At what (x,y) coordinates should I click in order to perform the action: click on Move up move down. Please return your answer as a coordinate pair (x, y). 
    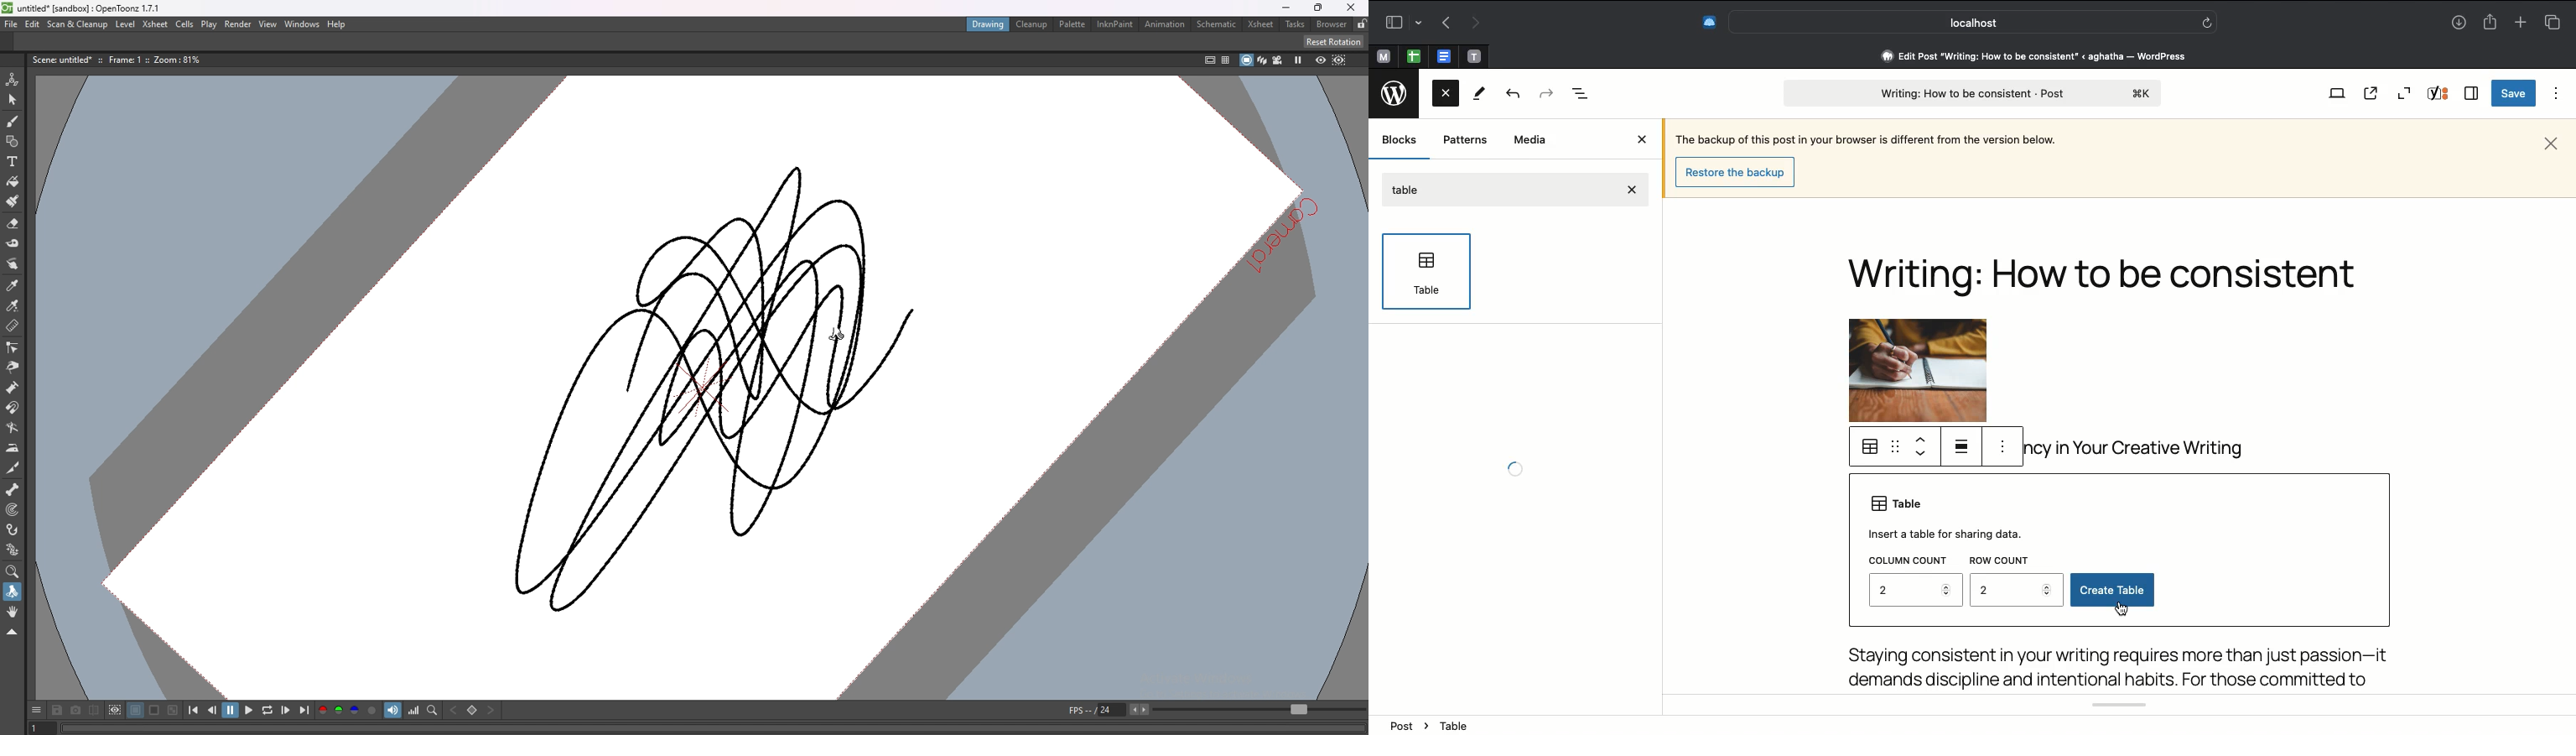
    Looking at the image, I should click on (1922, 447).